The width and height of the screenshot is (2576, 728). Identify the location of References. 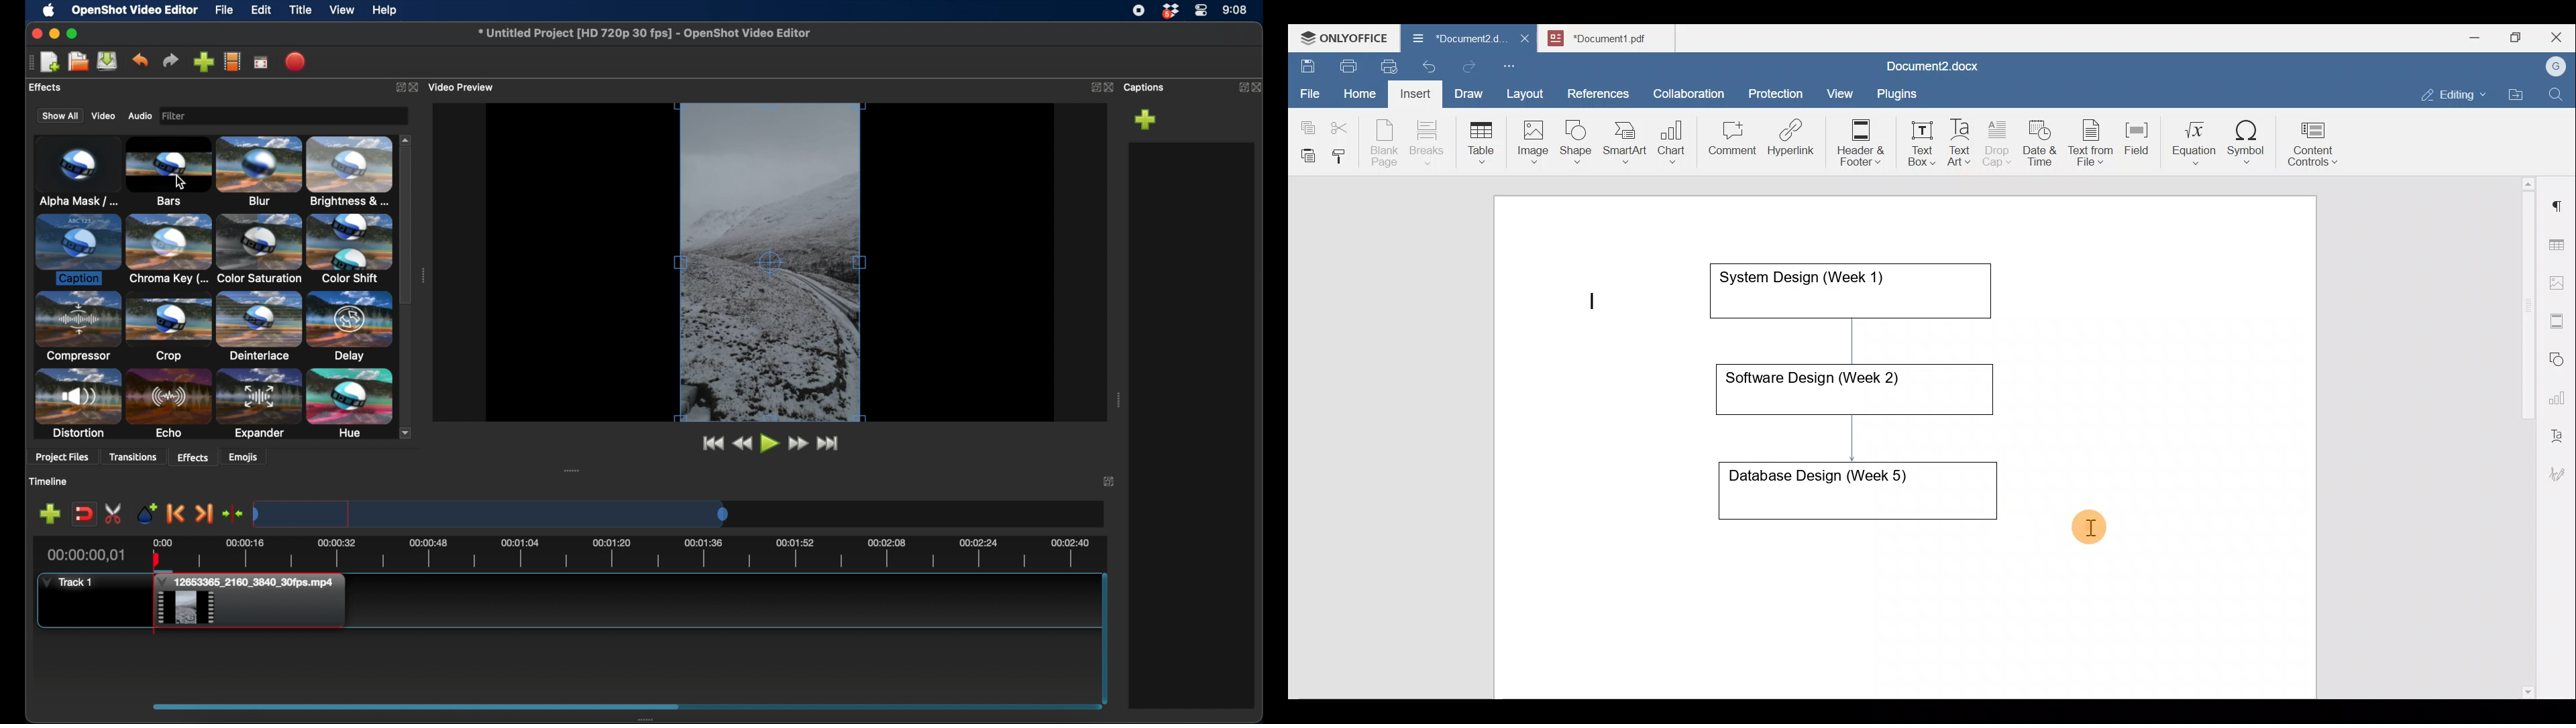
(1597, 92).